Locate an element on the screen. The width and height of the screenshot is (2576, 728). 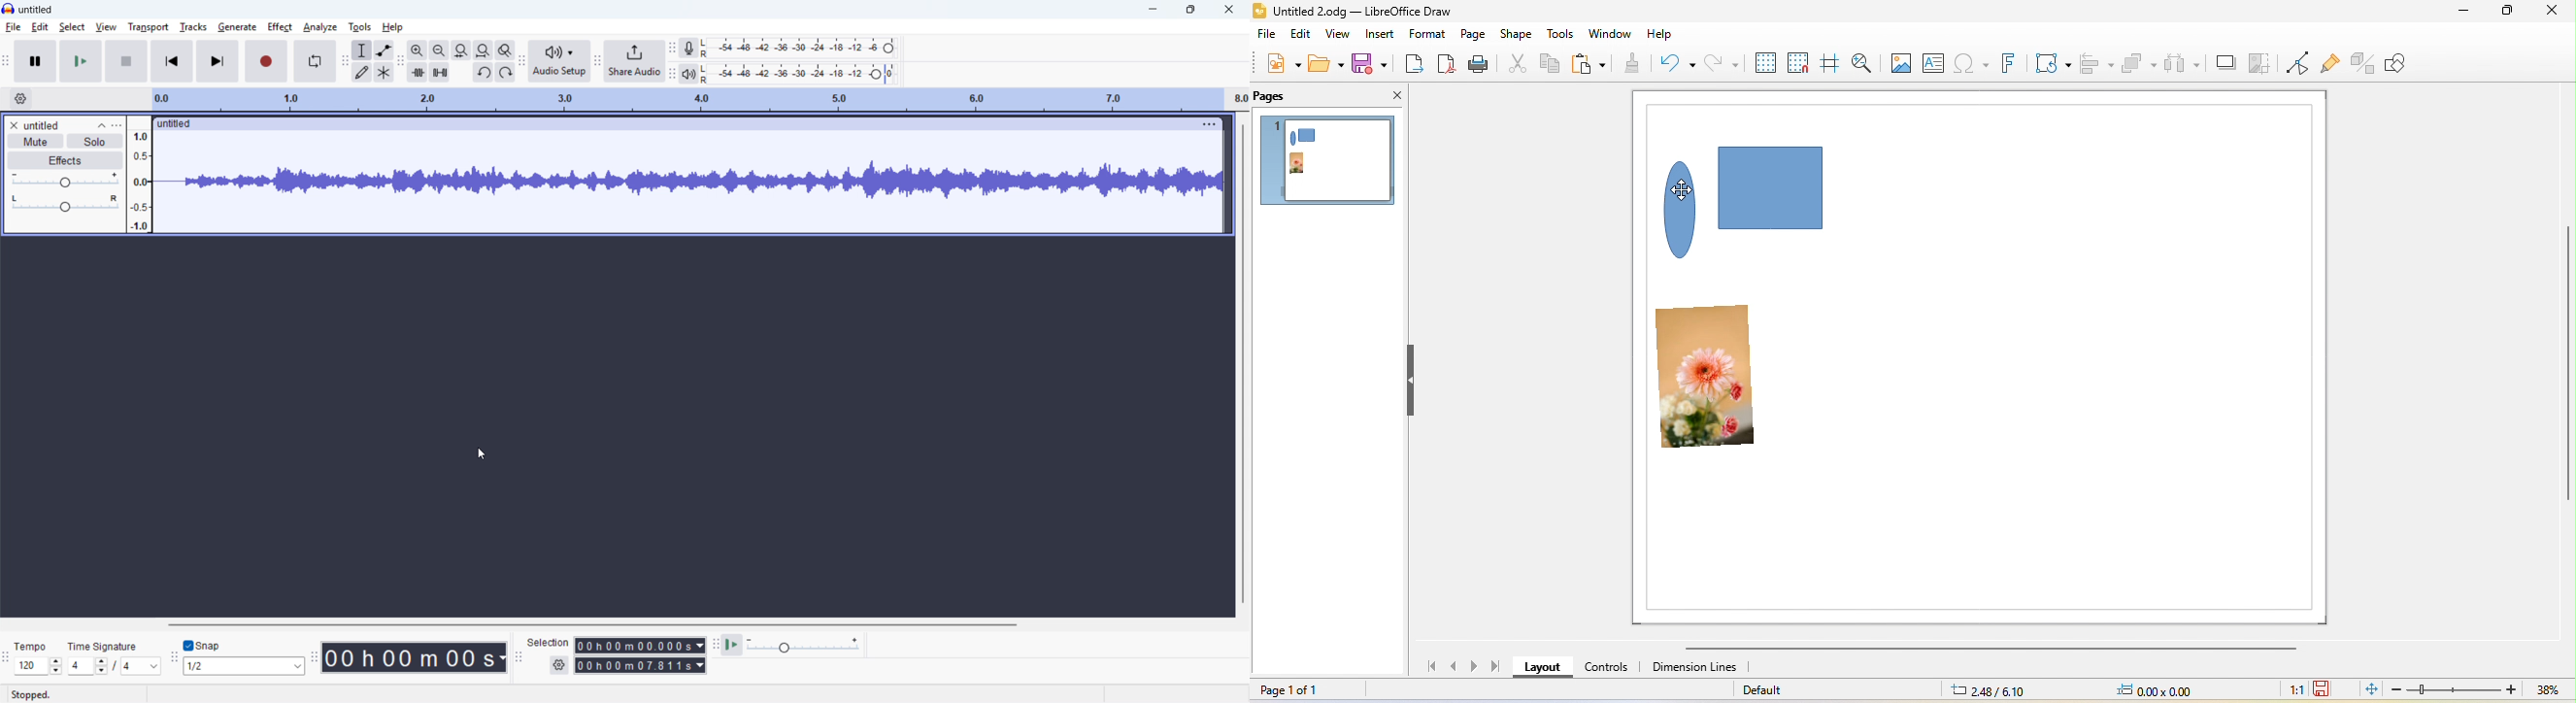
Set snapping  is located at coordinates (244, 666).